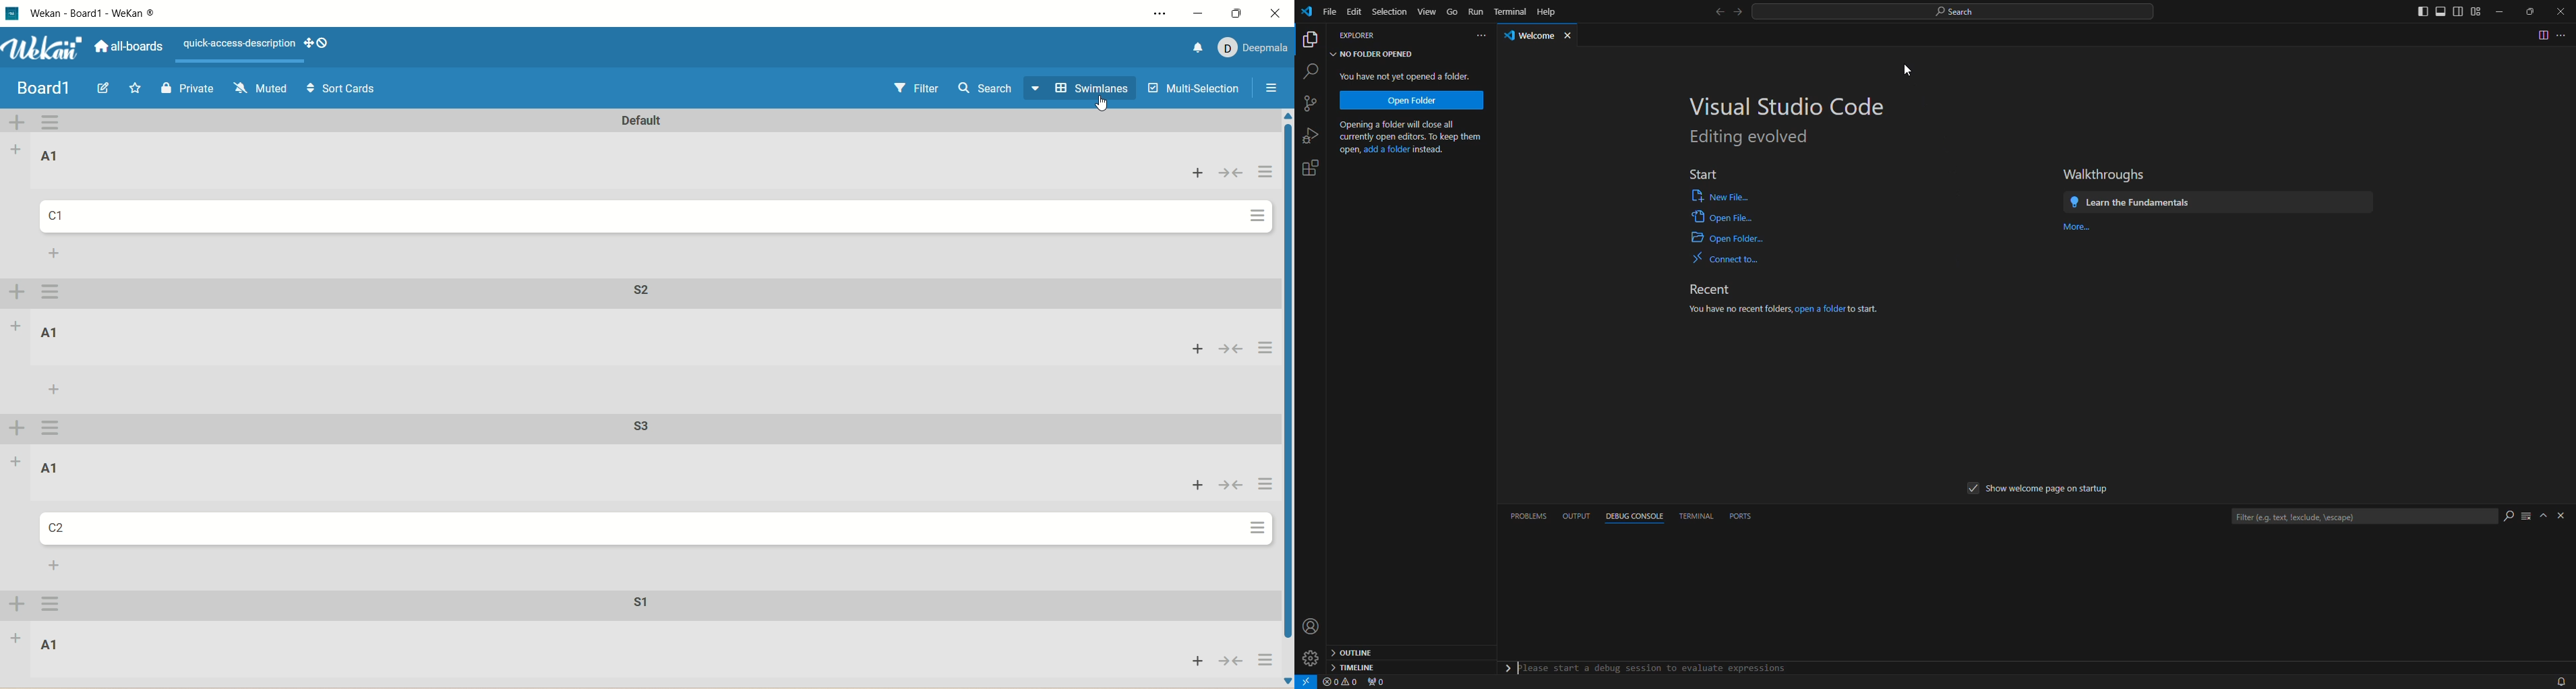  I want to click on swinlane title, so click(646, 429).